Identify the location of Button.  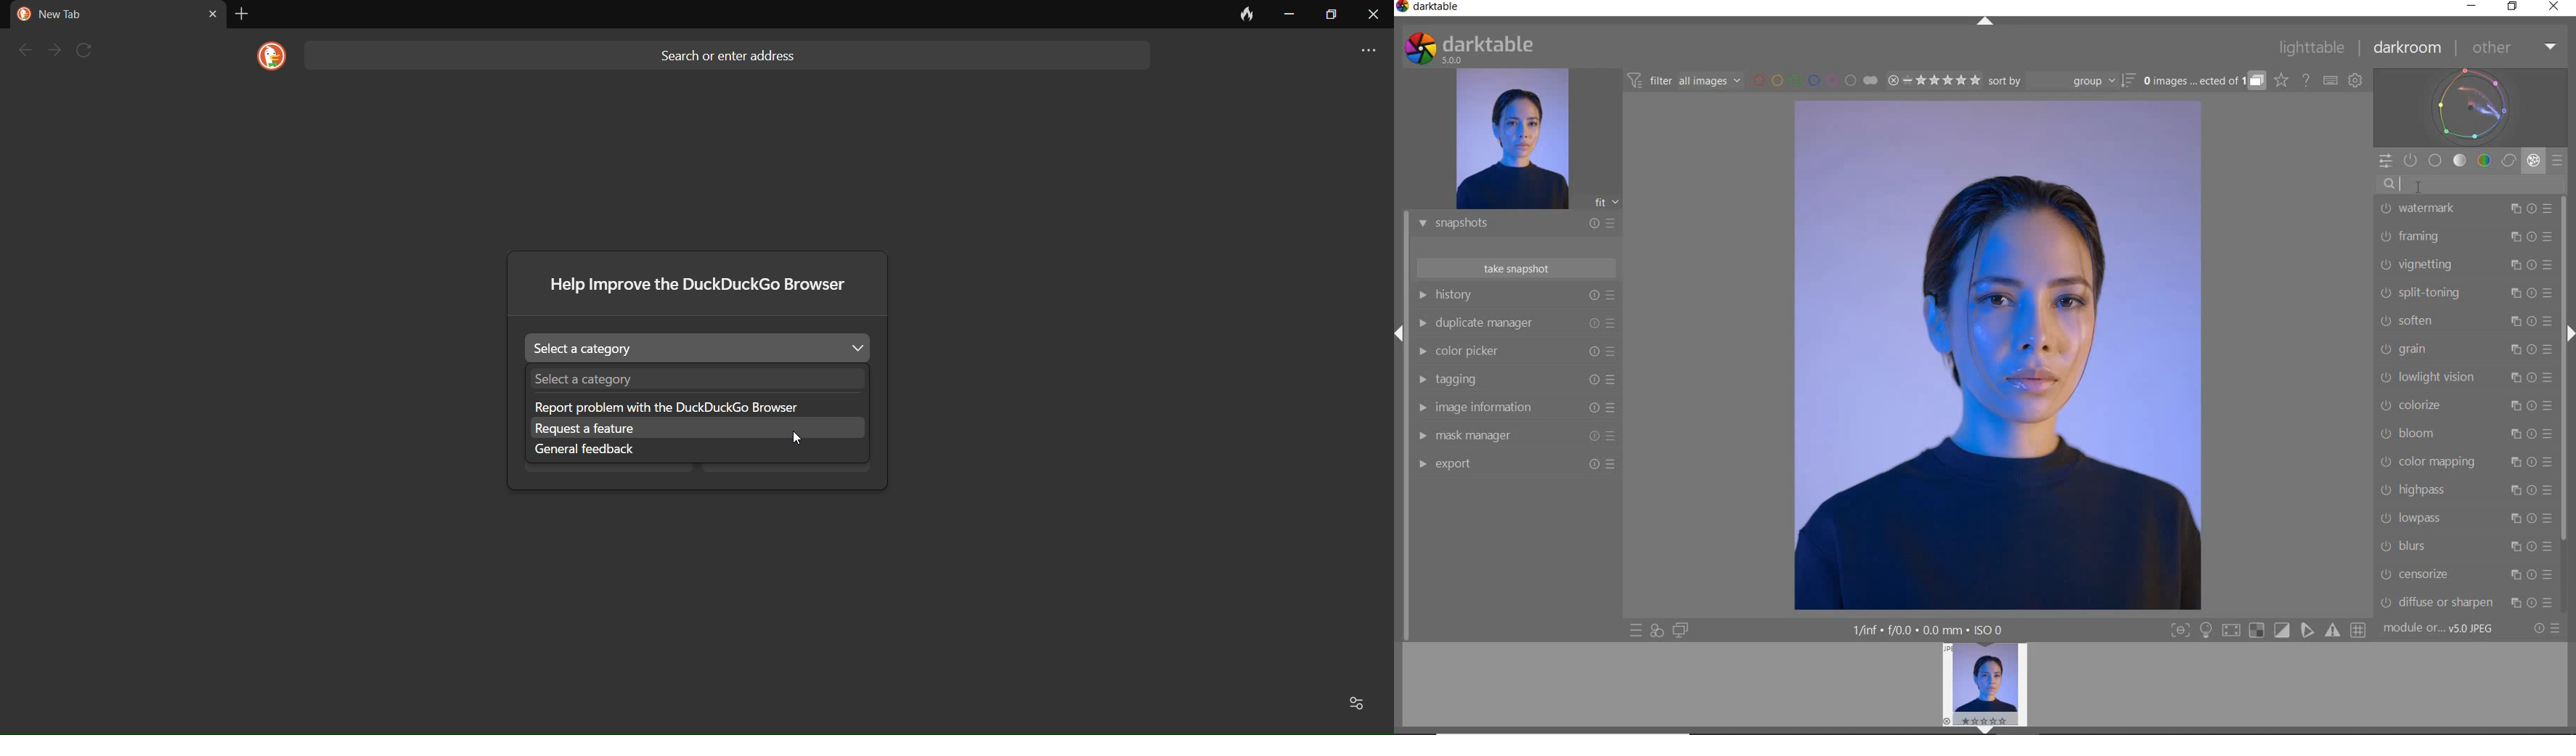
(2360, 631).